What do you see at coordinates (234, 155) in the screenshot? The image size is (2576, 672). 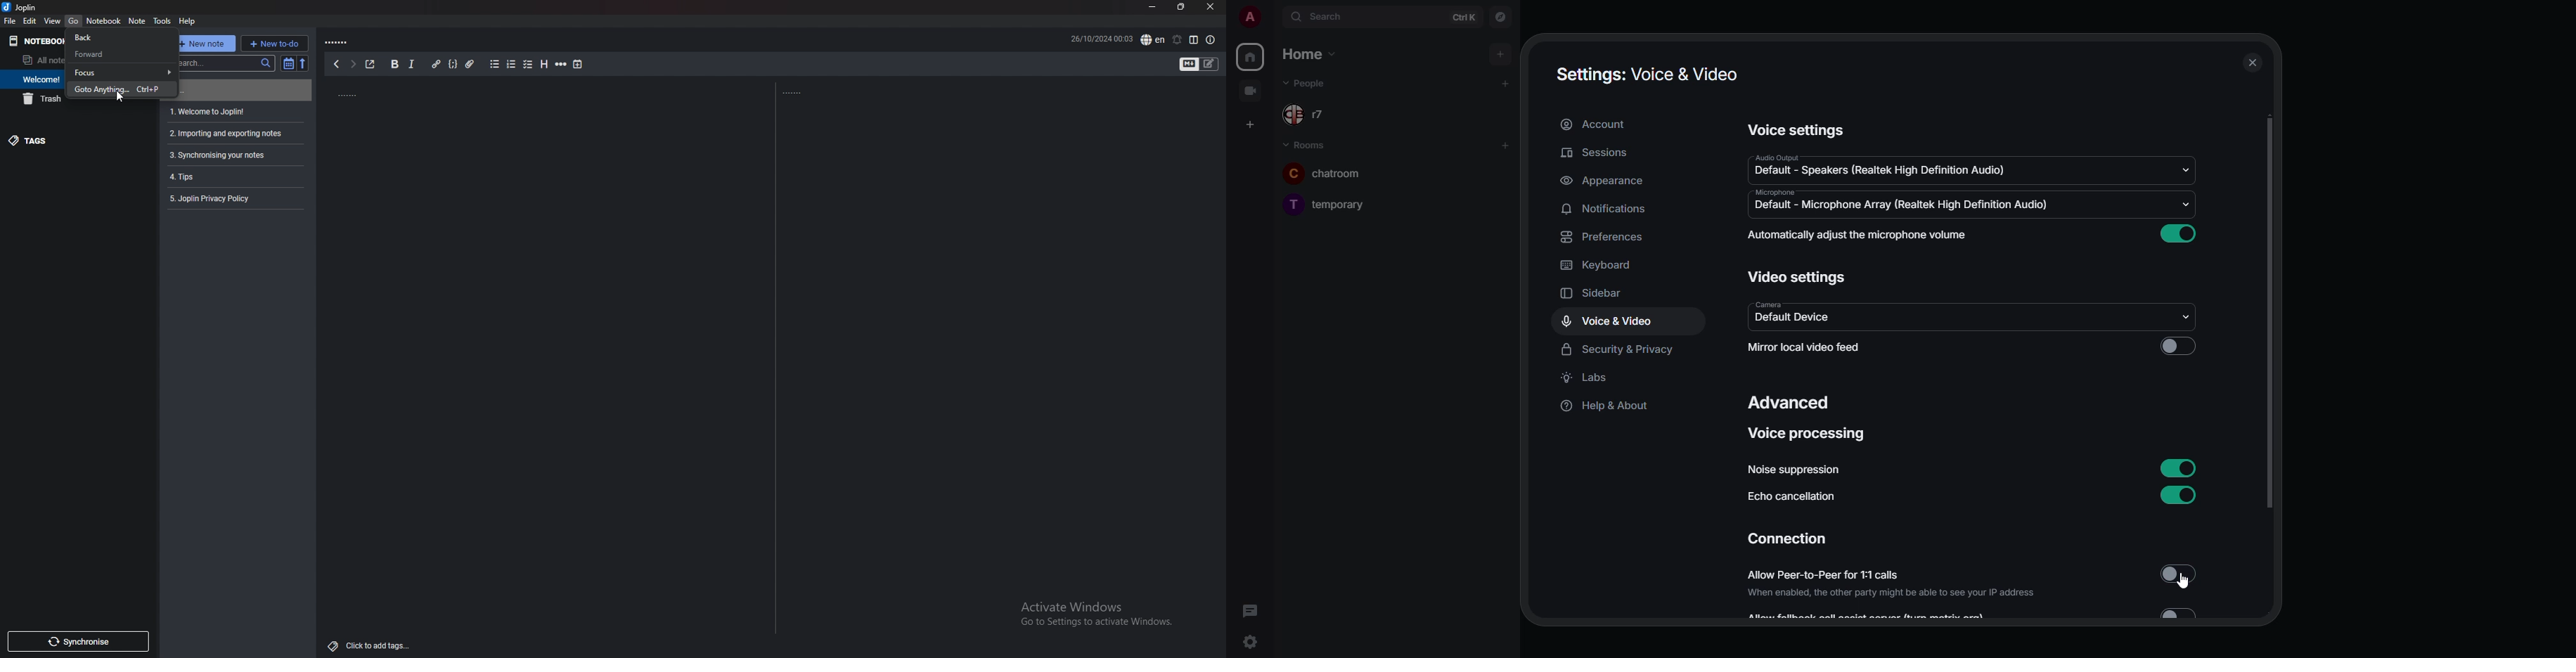 I see `note 4` at bounding box center [234, 155].